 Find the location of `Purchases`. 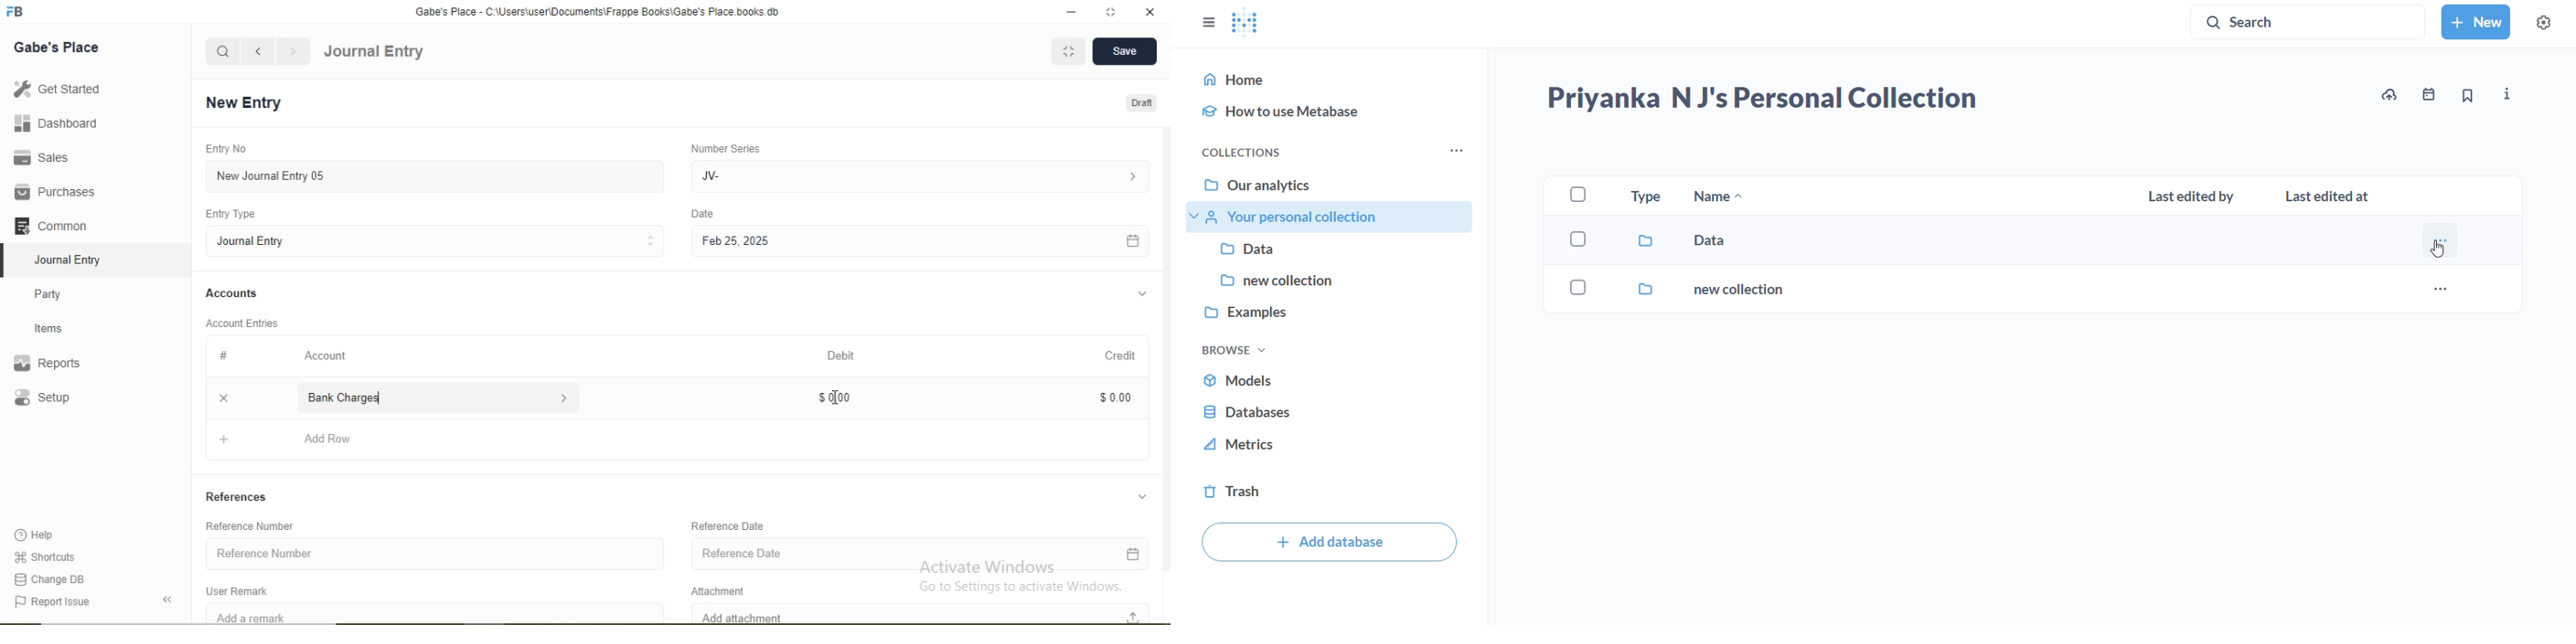

Purchases is located at coordinates (55, 192).